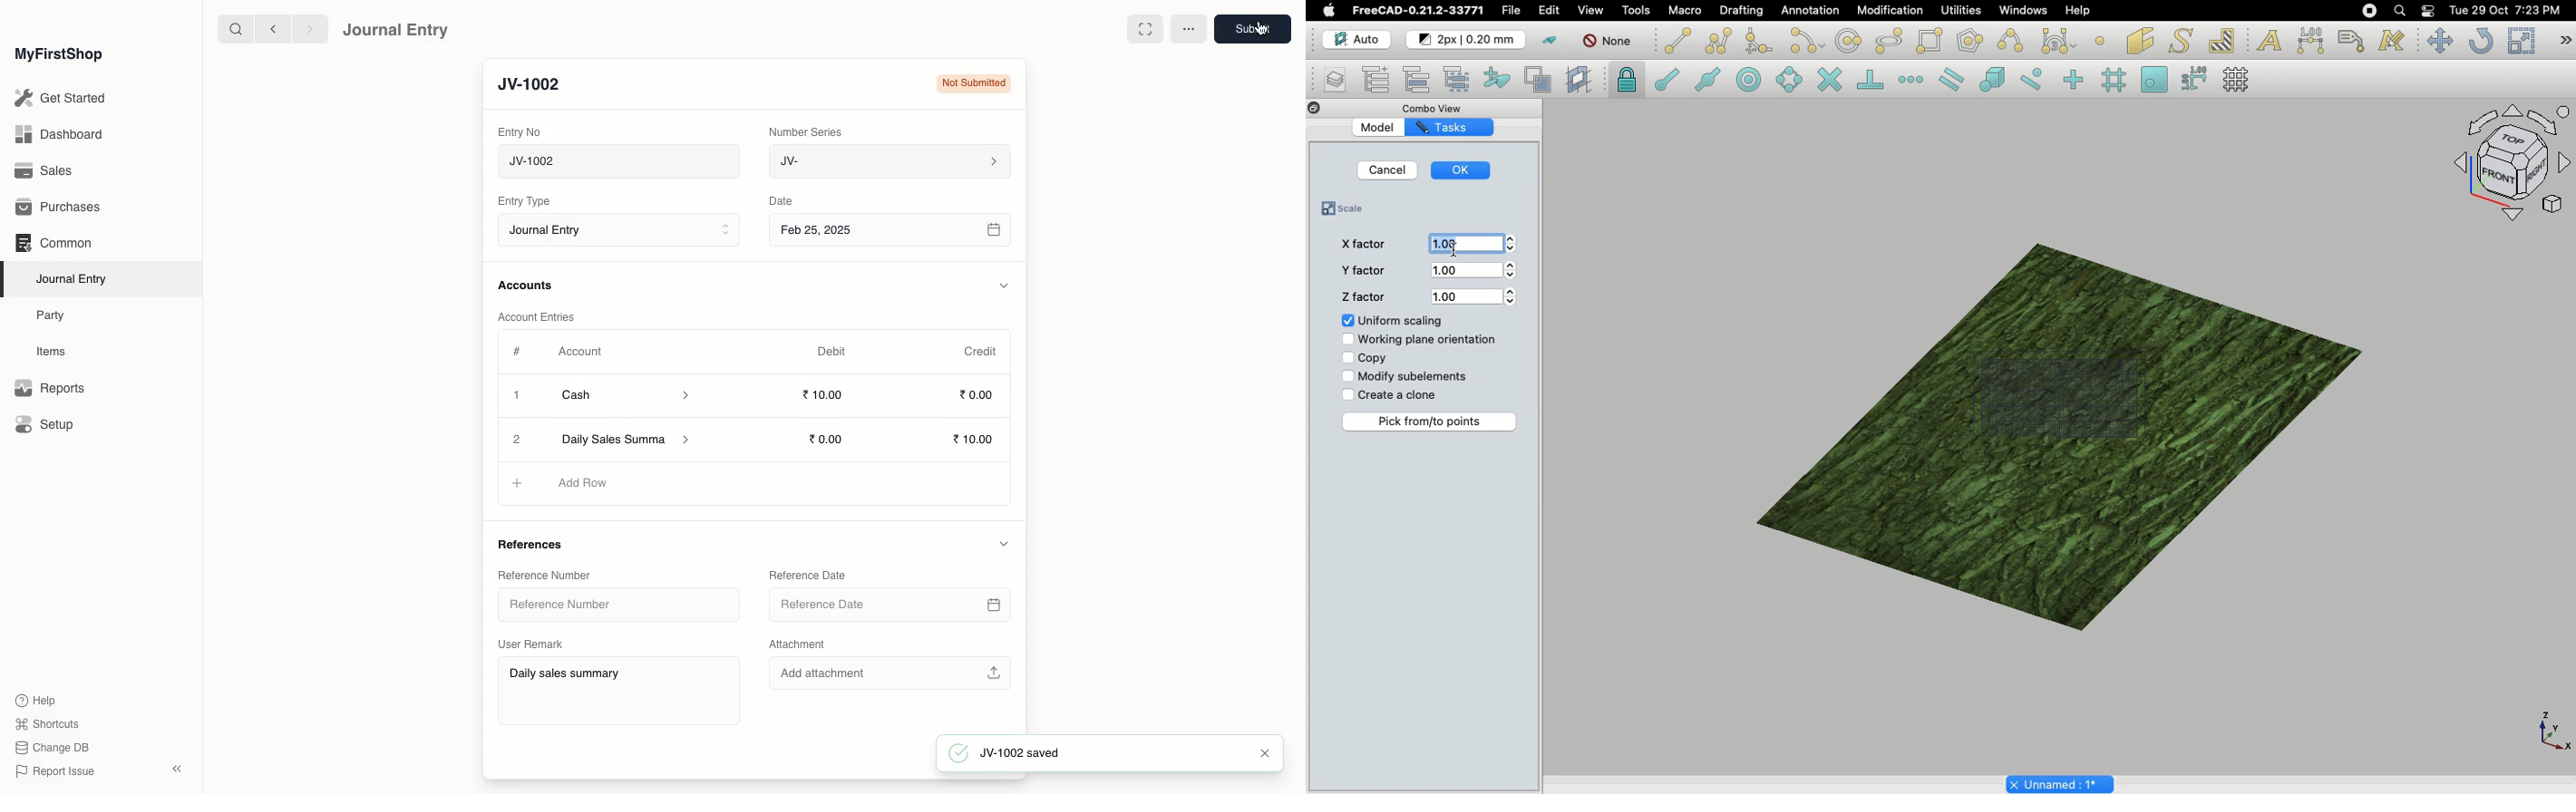  What do you see at coordinates (1389, 170) in the screenshot?
I see `Cancel` at bounding box center [1389, 170].